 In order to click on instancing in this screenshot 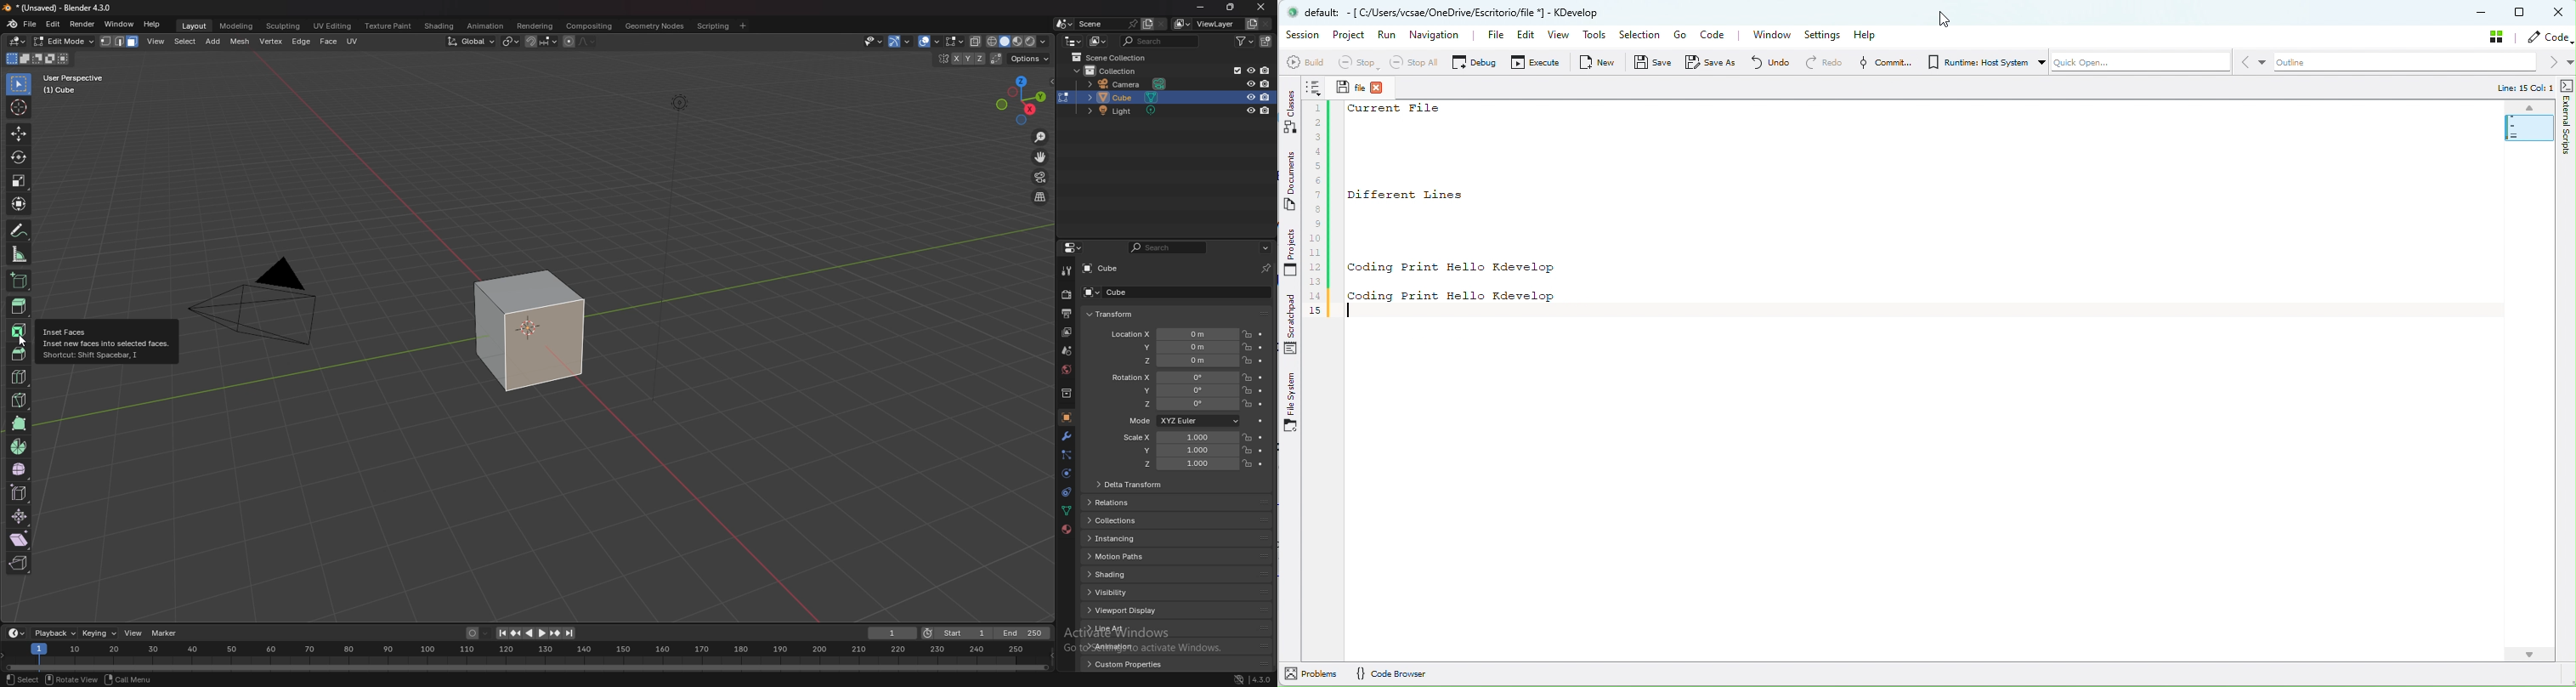, I will do `click(1127, 539)`.